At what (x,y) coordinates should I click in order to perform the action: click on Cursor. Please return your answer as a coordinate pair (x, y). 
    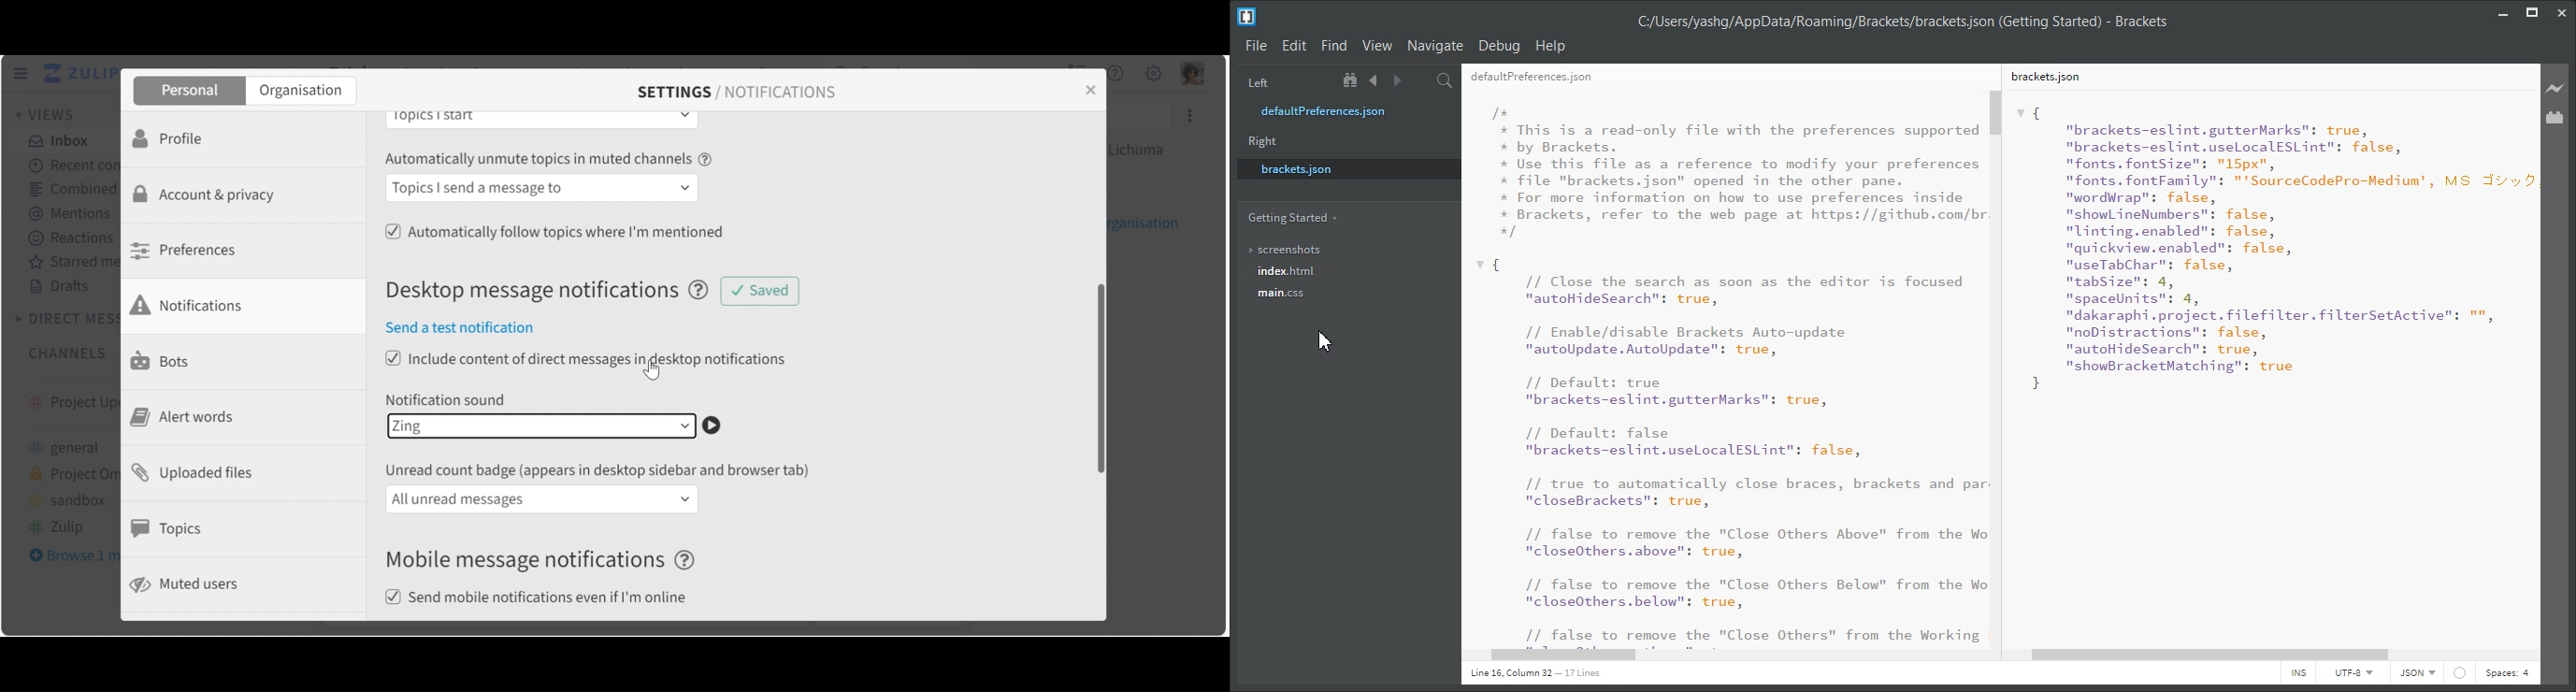
    Looking at the image, I should click on (1327, 343).